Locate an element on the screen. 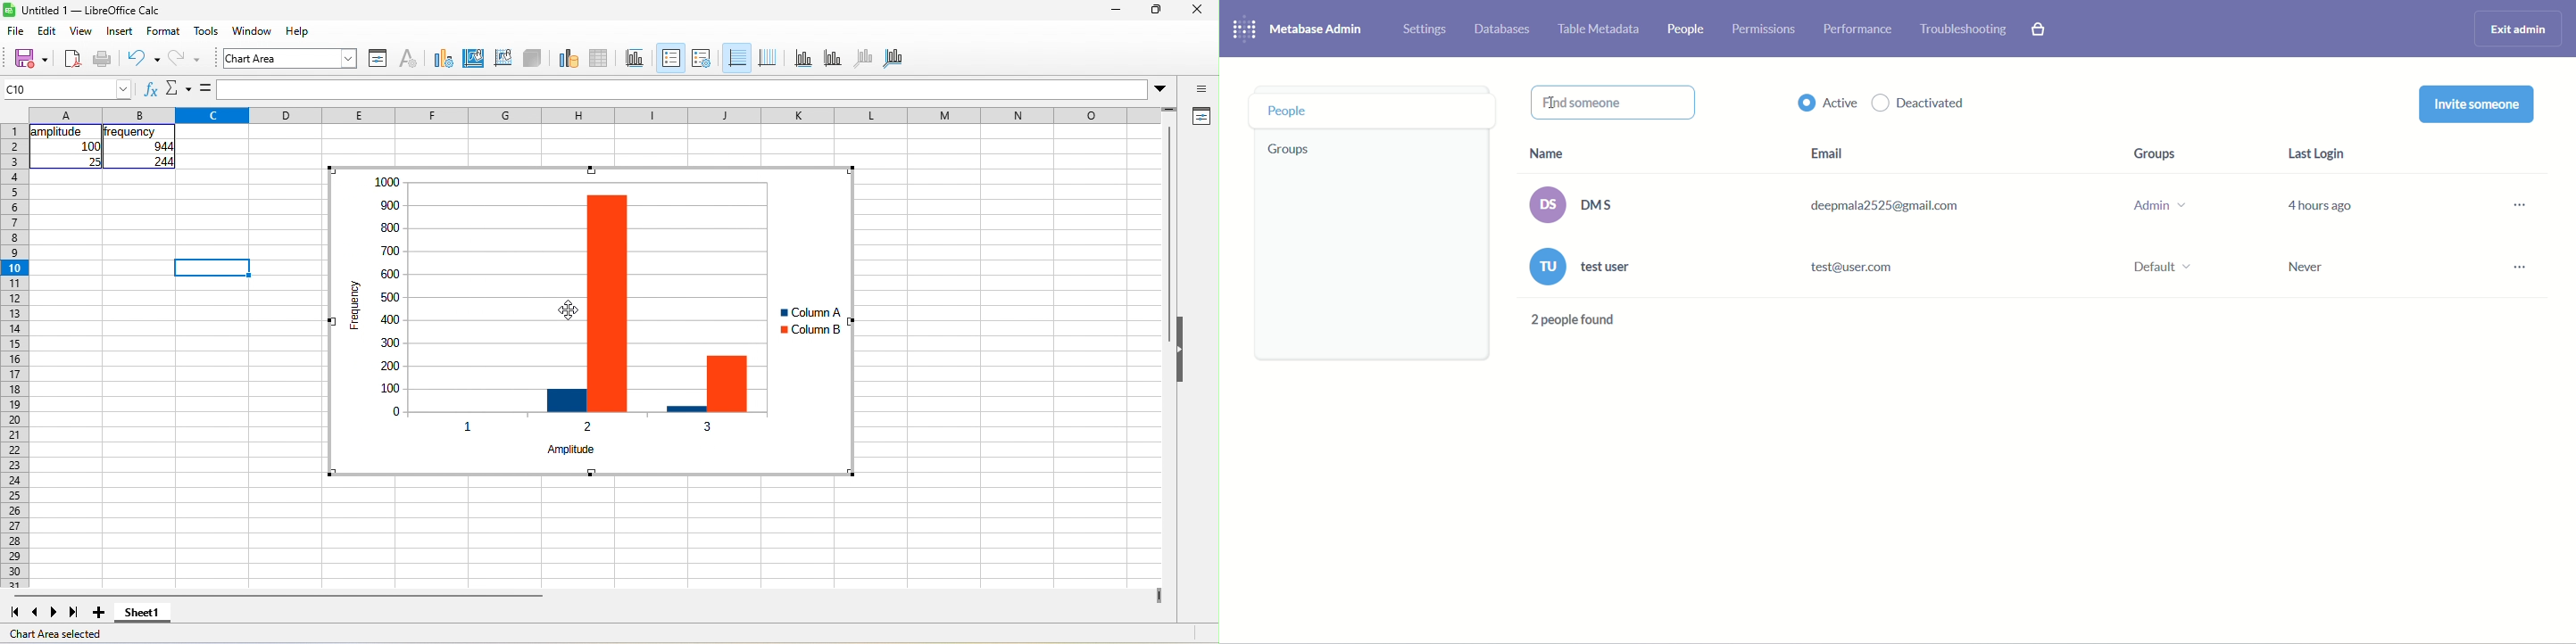 This screenshot has width=2576, height=644. close is located at coordinates (1198, 9).